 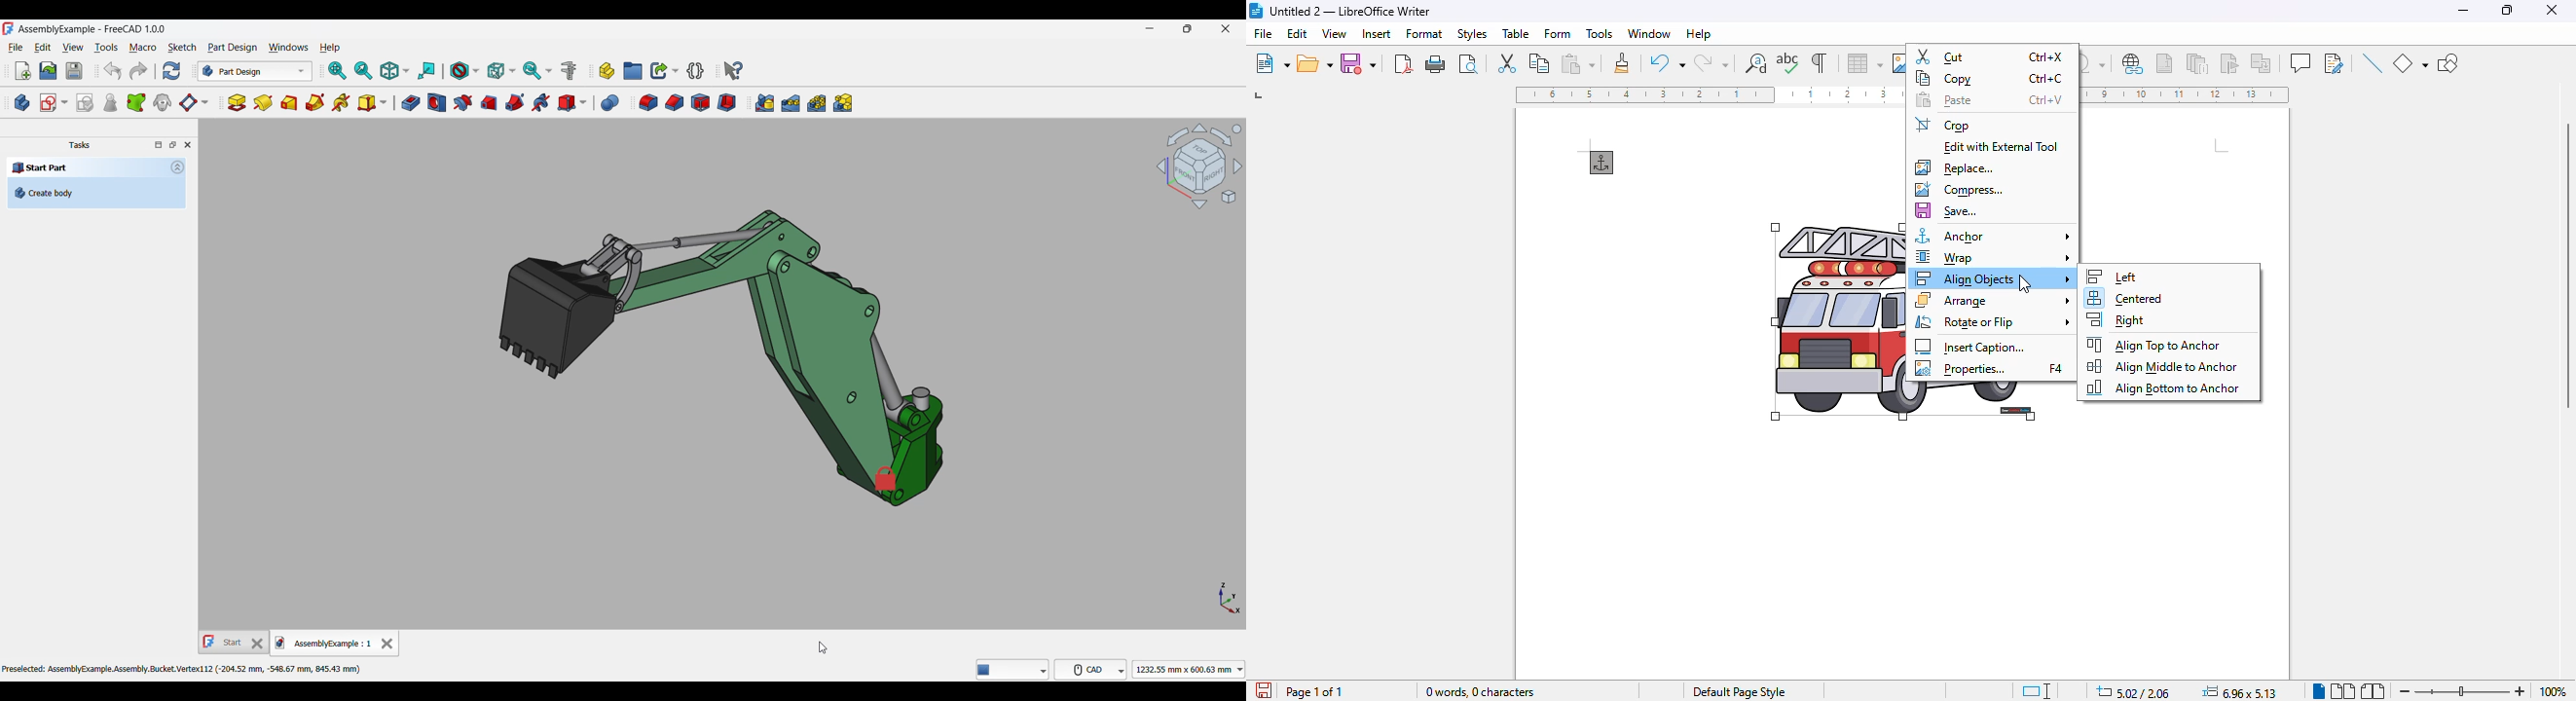 What do you see at coordinates (1698, 34) in the screenshot?
I see `help` at bounding box center [1698, 34].